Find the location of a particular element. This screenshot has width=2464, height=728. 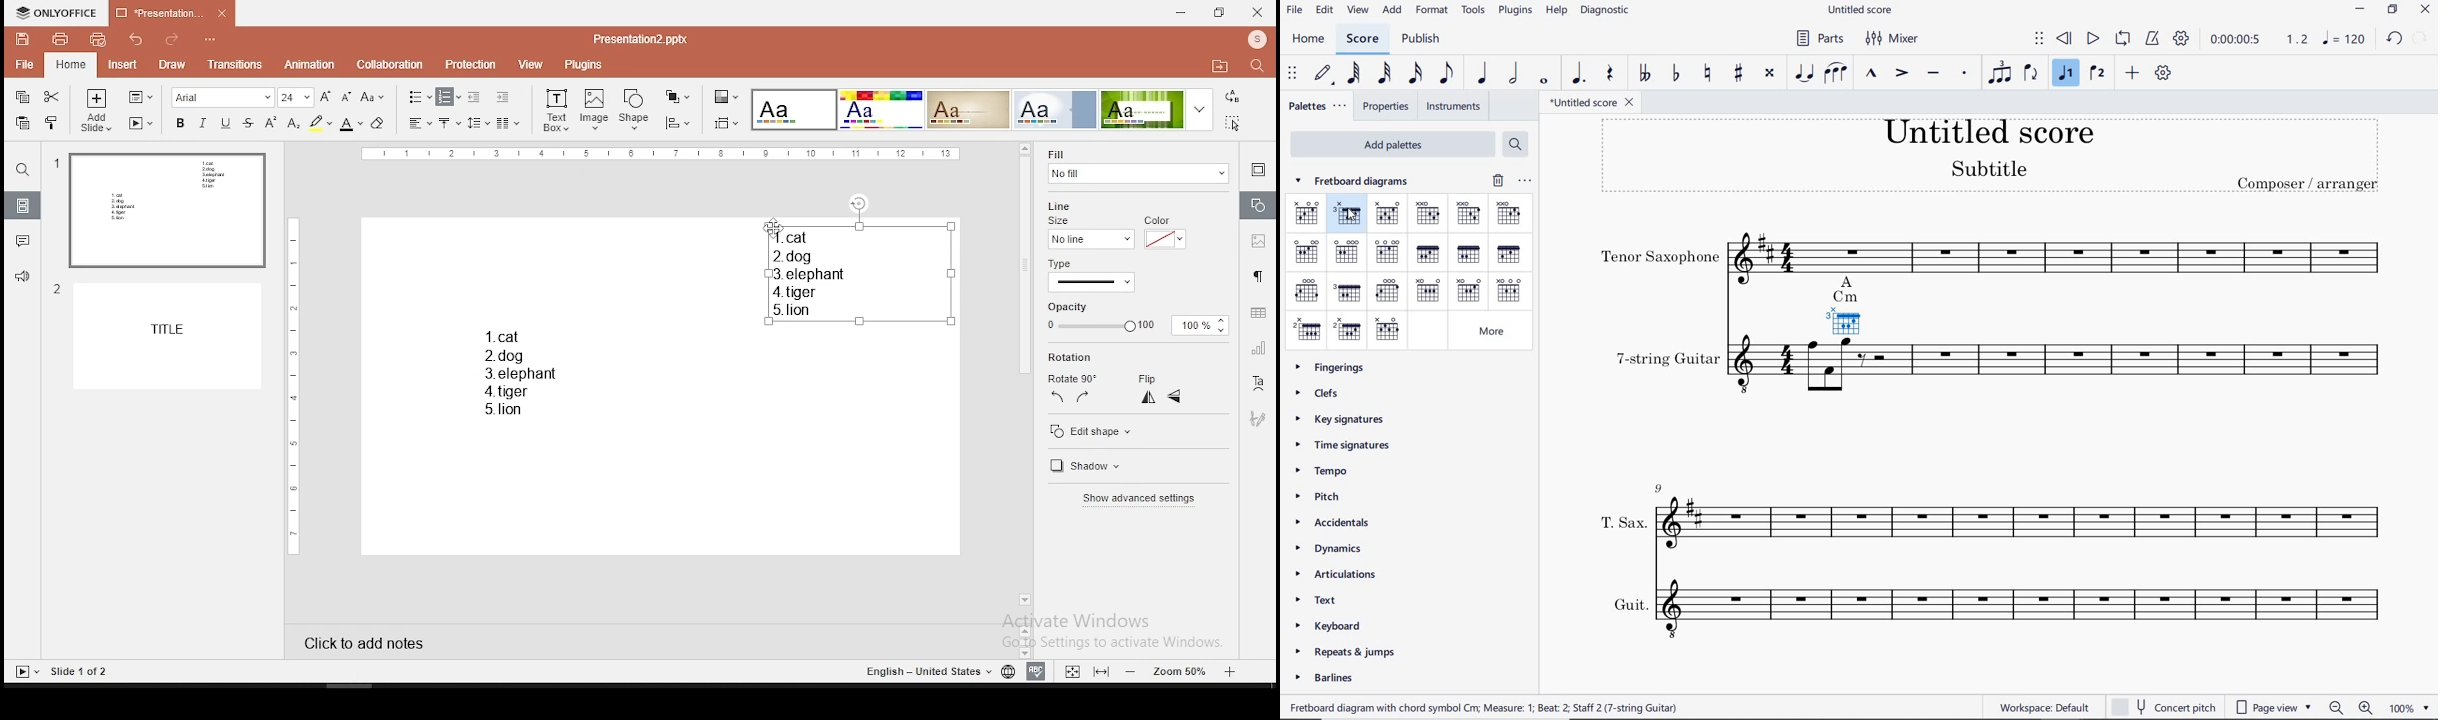

TOGGLE NATURAL is located at coordinates (1708, 74).